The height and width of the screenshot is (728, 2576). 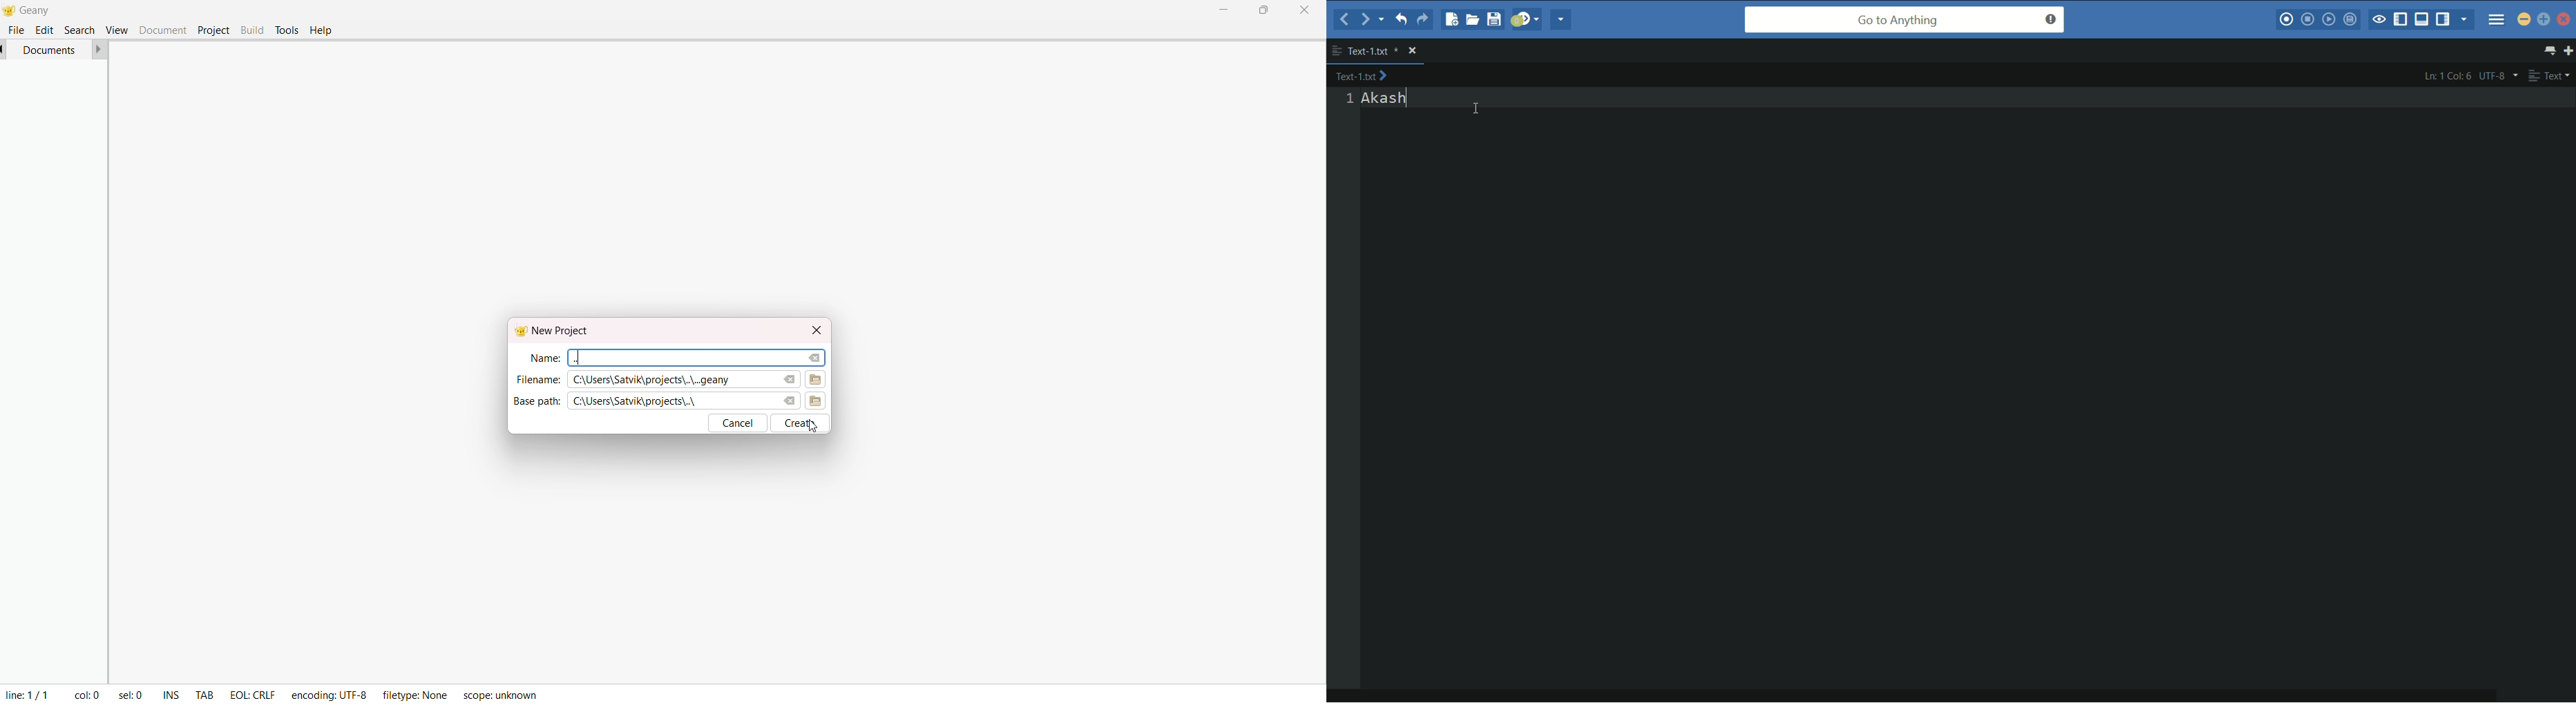 I want to click on file, so click(x=17, y=30).